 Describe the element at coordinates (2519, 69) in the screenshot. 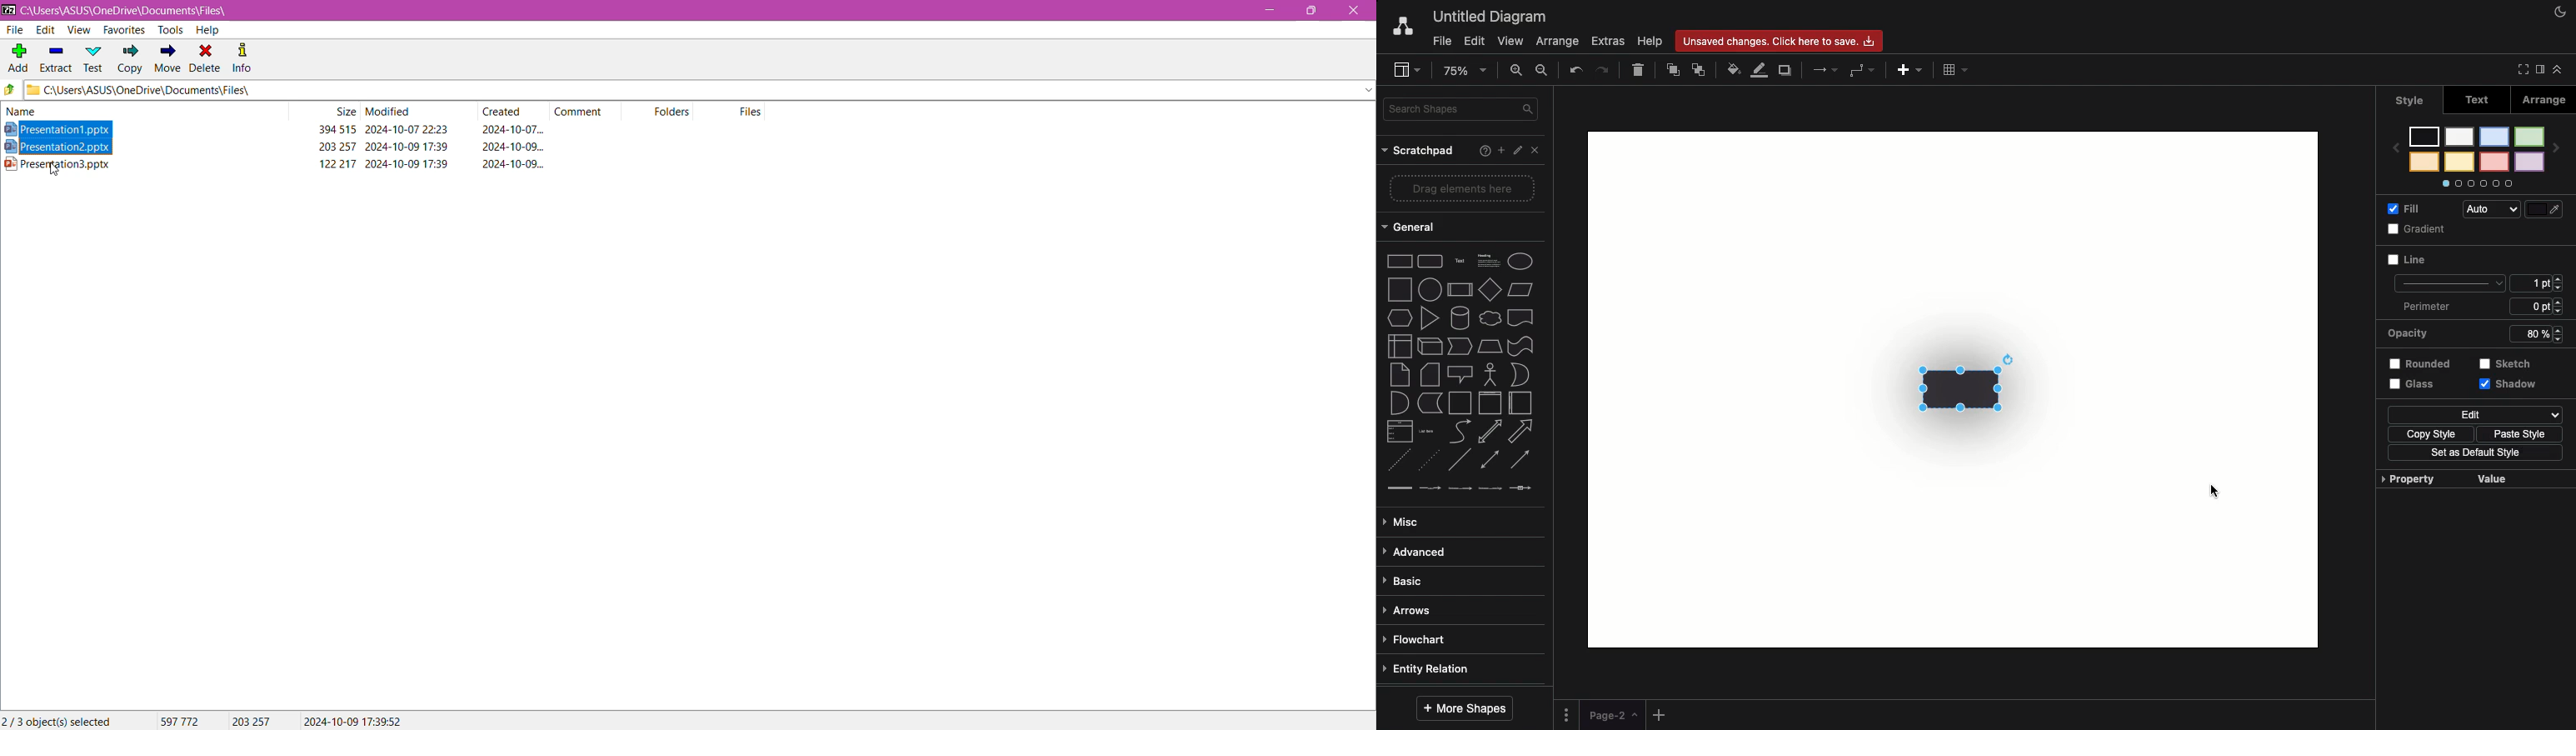

I see `Full screen` at that location.